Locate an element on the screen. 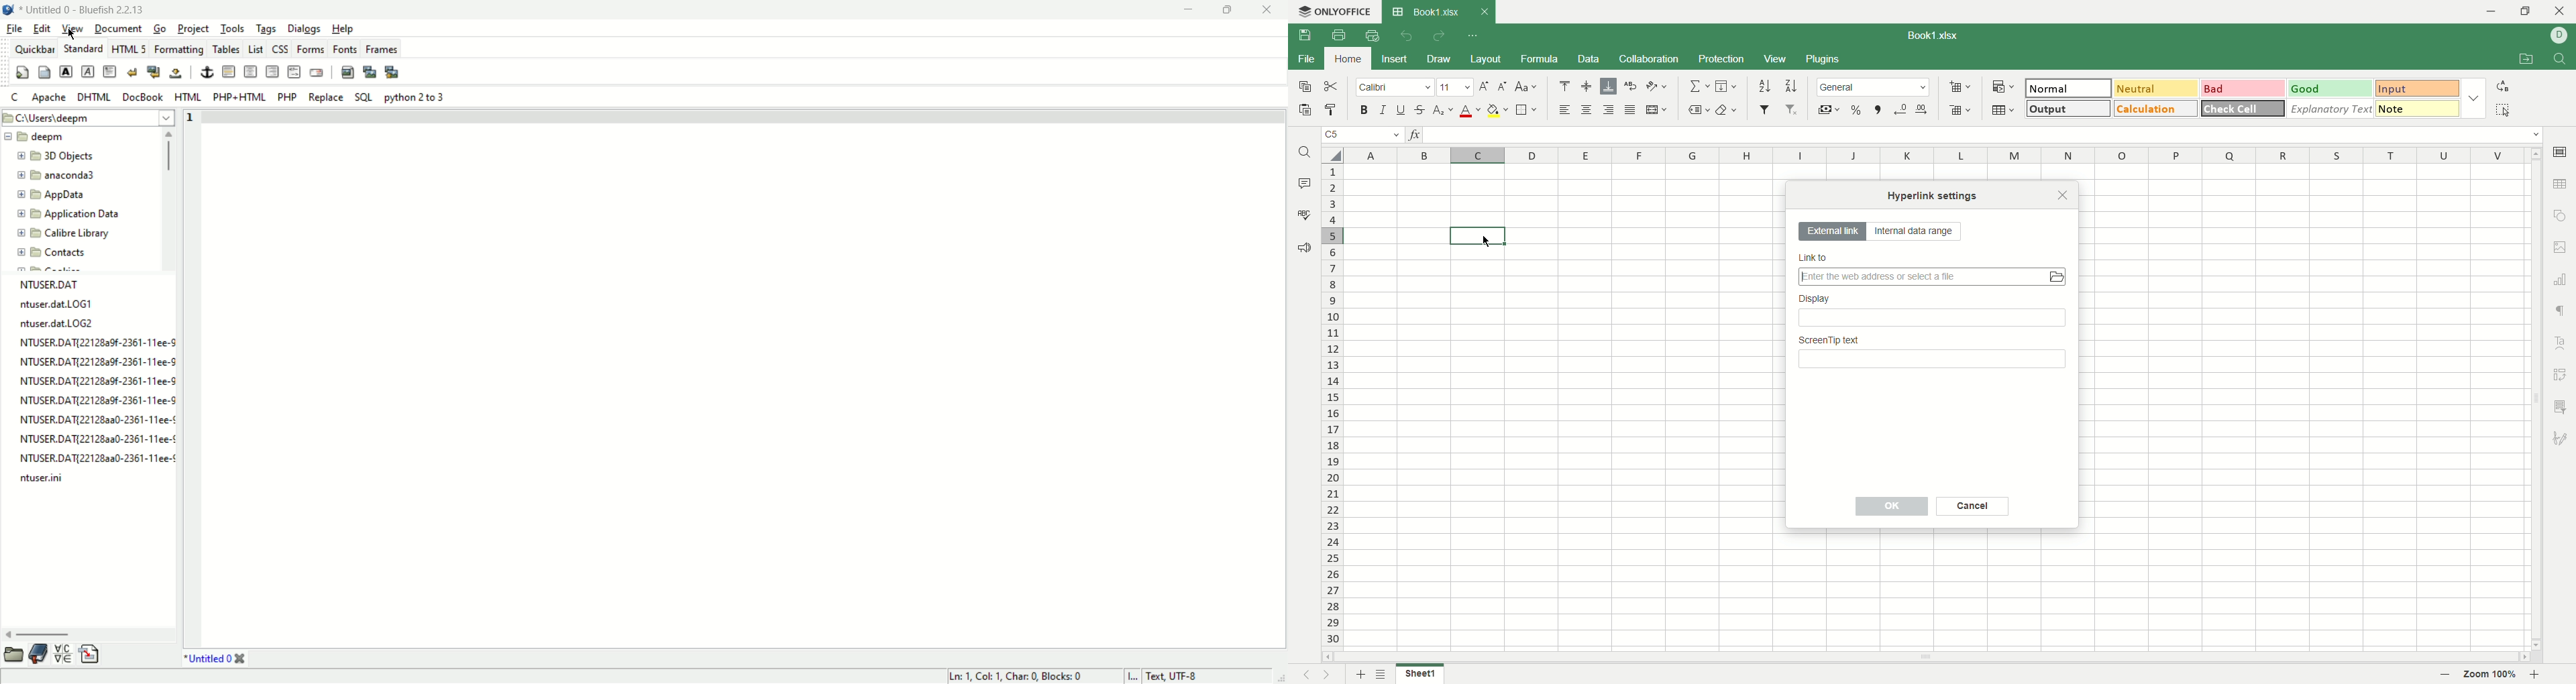 The height and width of the screenshot is (700, 2576). text, UTF-8 is located at coordinates (1177, 676).